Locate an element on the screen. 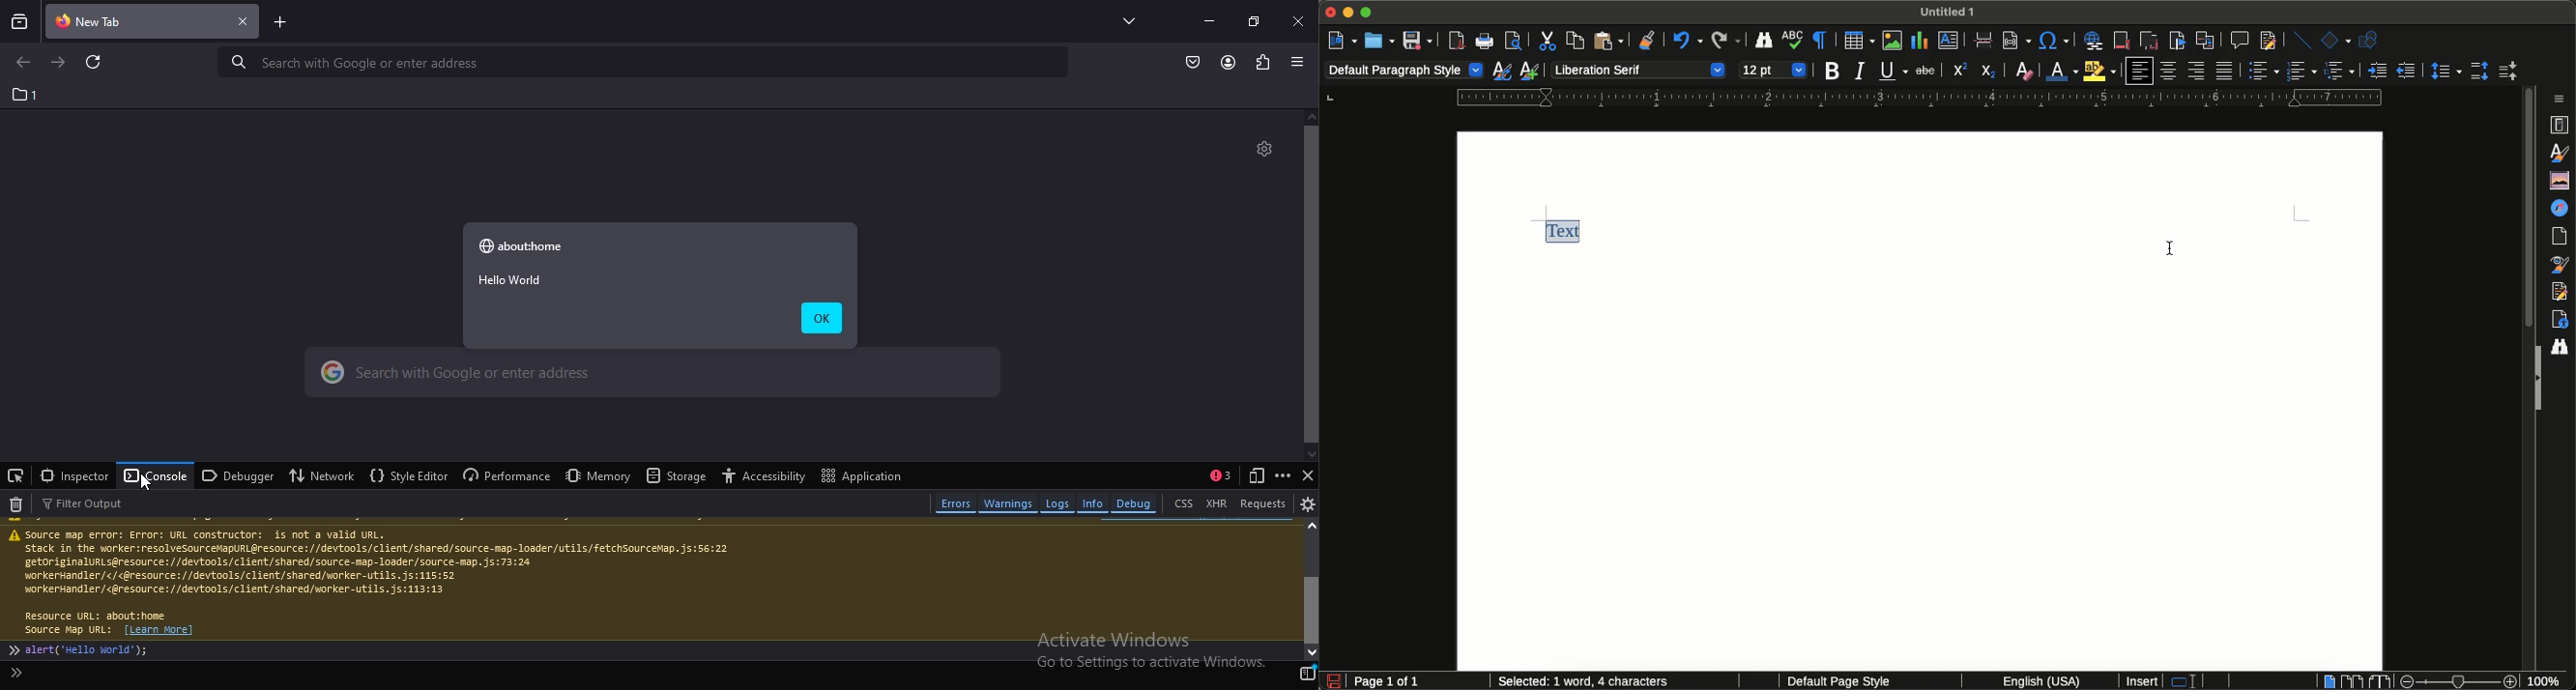  Insert line is located at coordinates (2300, 39).